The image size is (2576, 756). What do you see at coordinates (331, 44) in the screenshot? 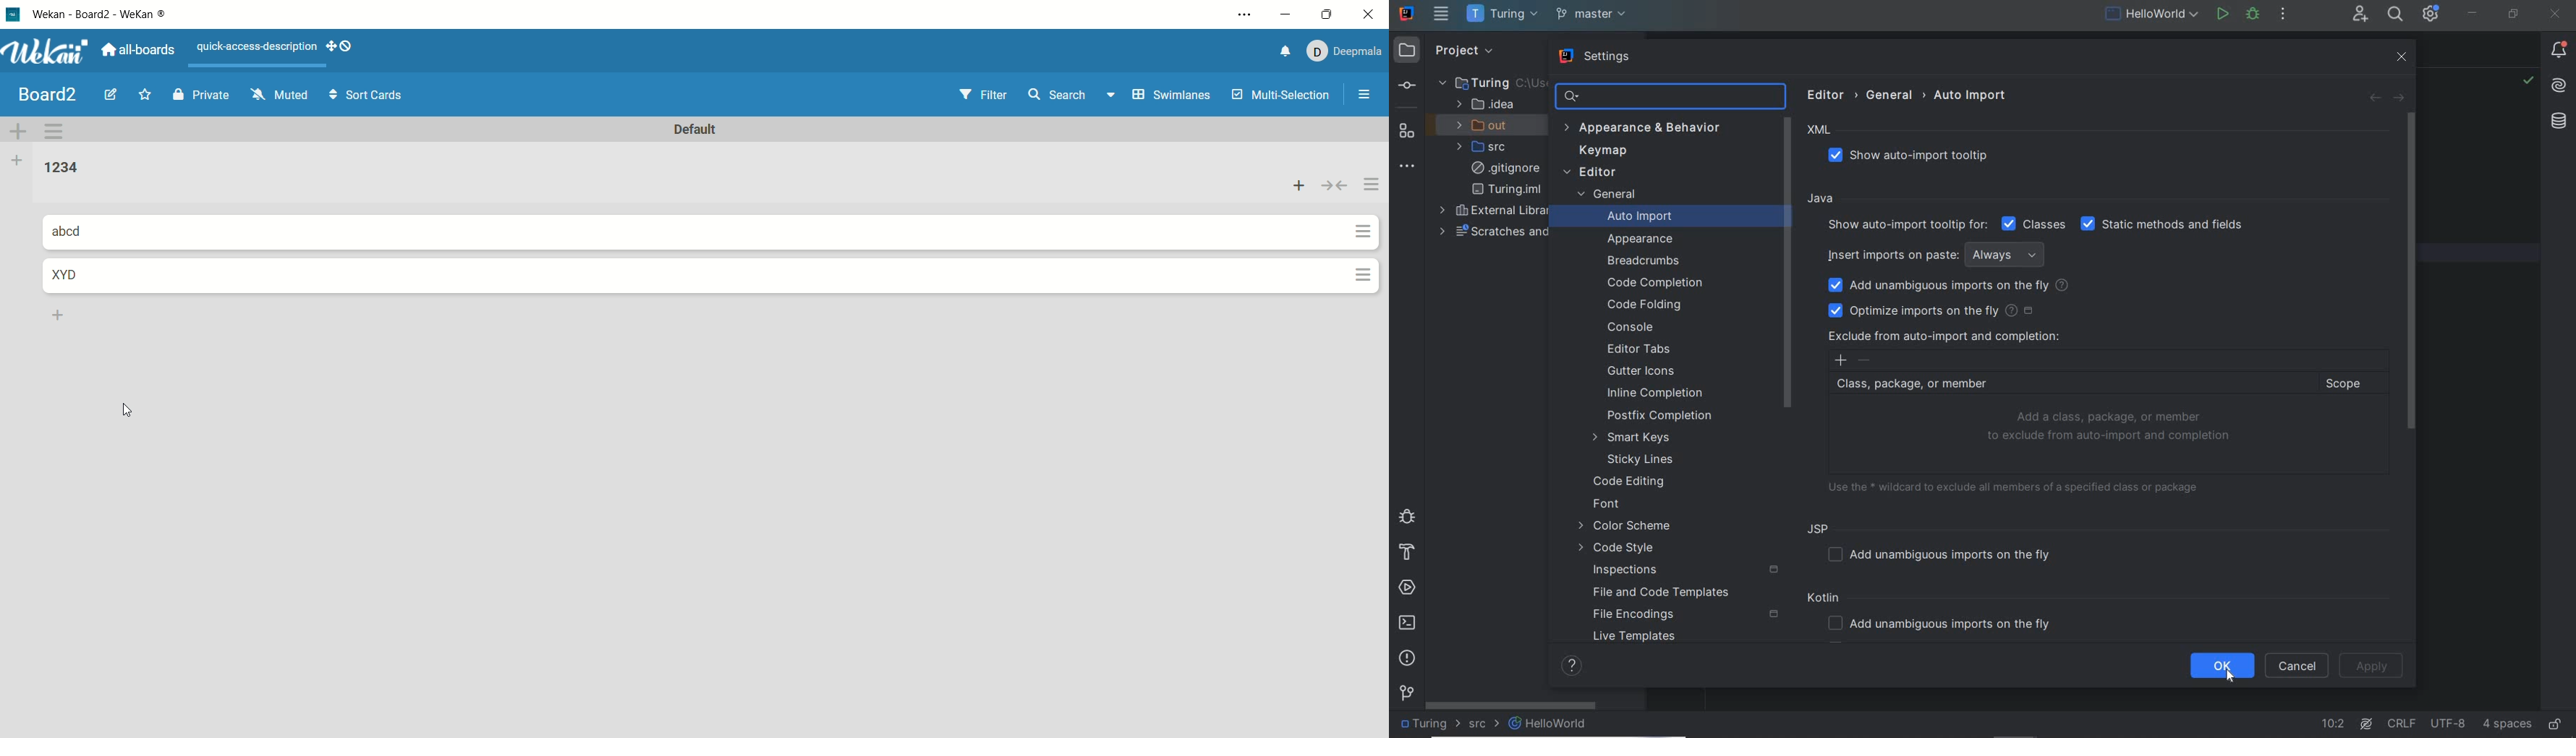
I see `show-desktop-drag-handles` at bounding box center [331, 44].